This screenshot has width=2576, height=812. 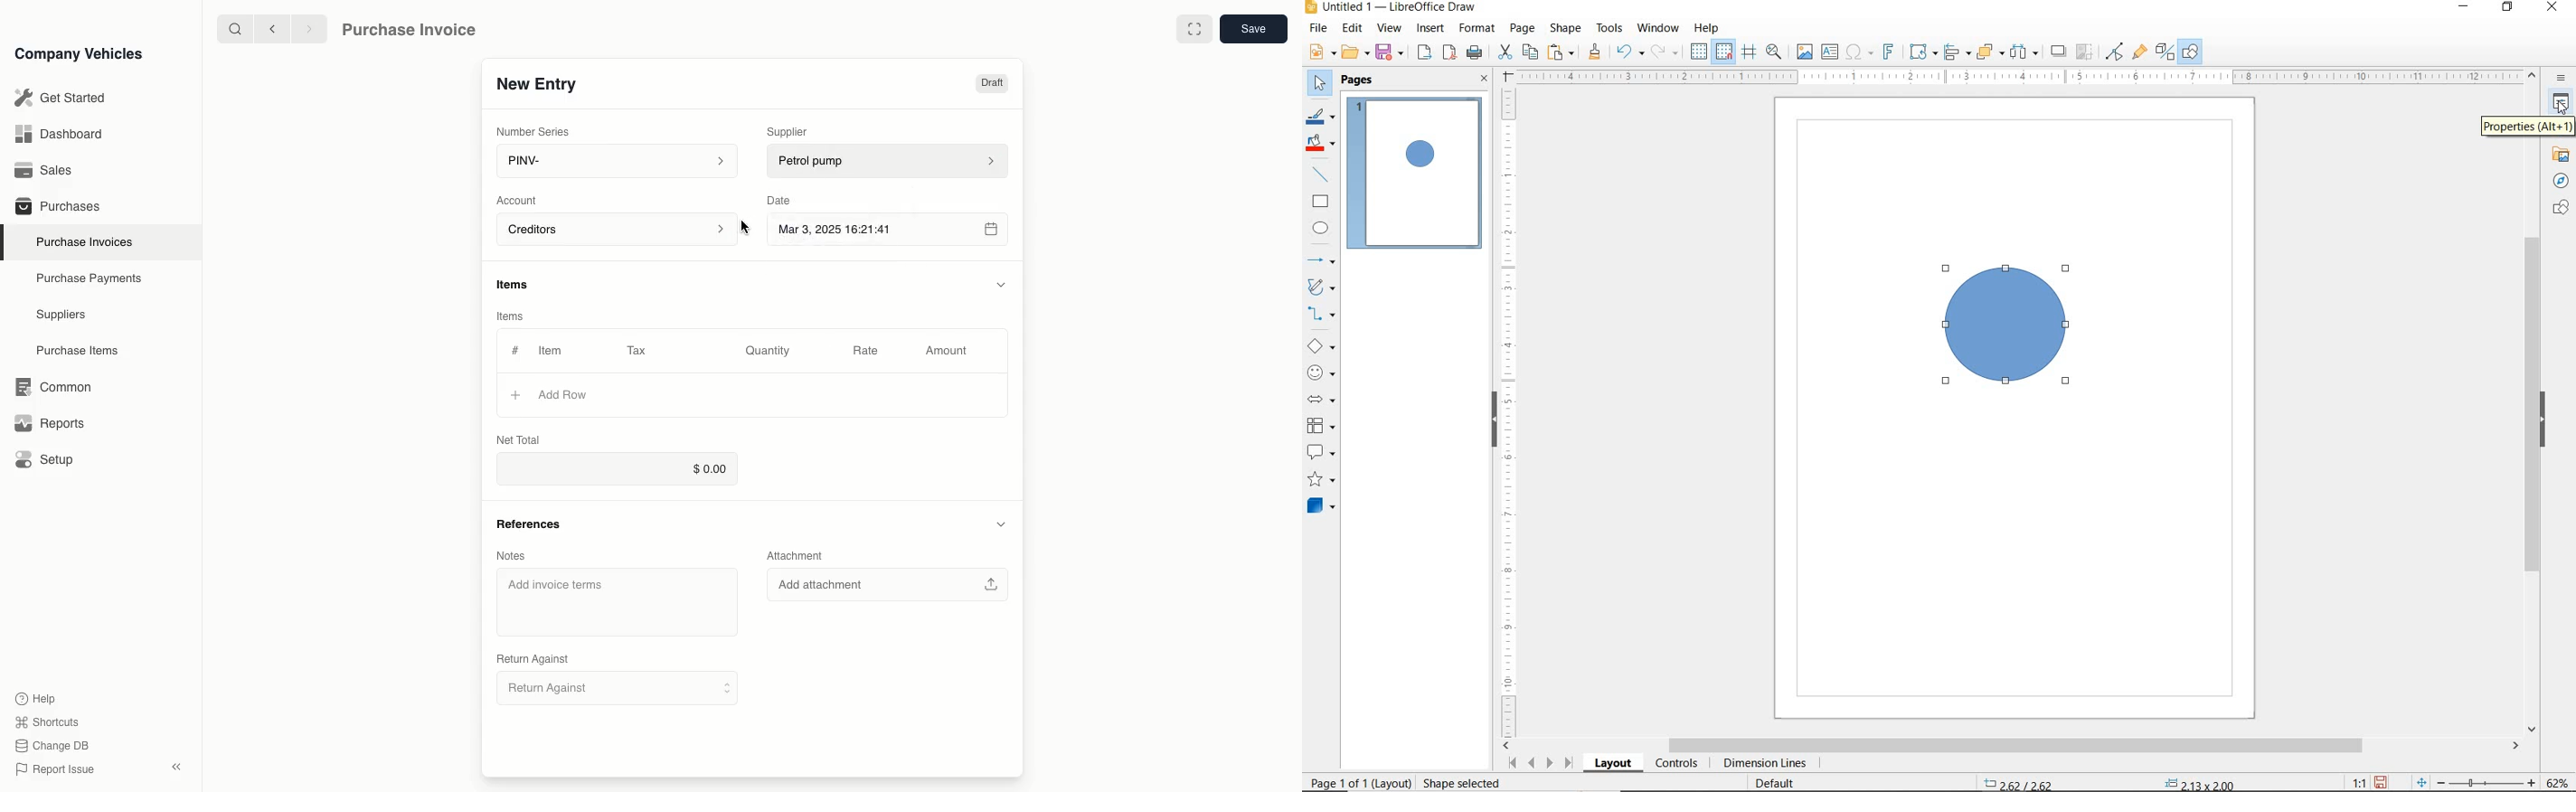 I want to click on EXPORT AS PDF, so click(x=1449, y=52).